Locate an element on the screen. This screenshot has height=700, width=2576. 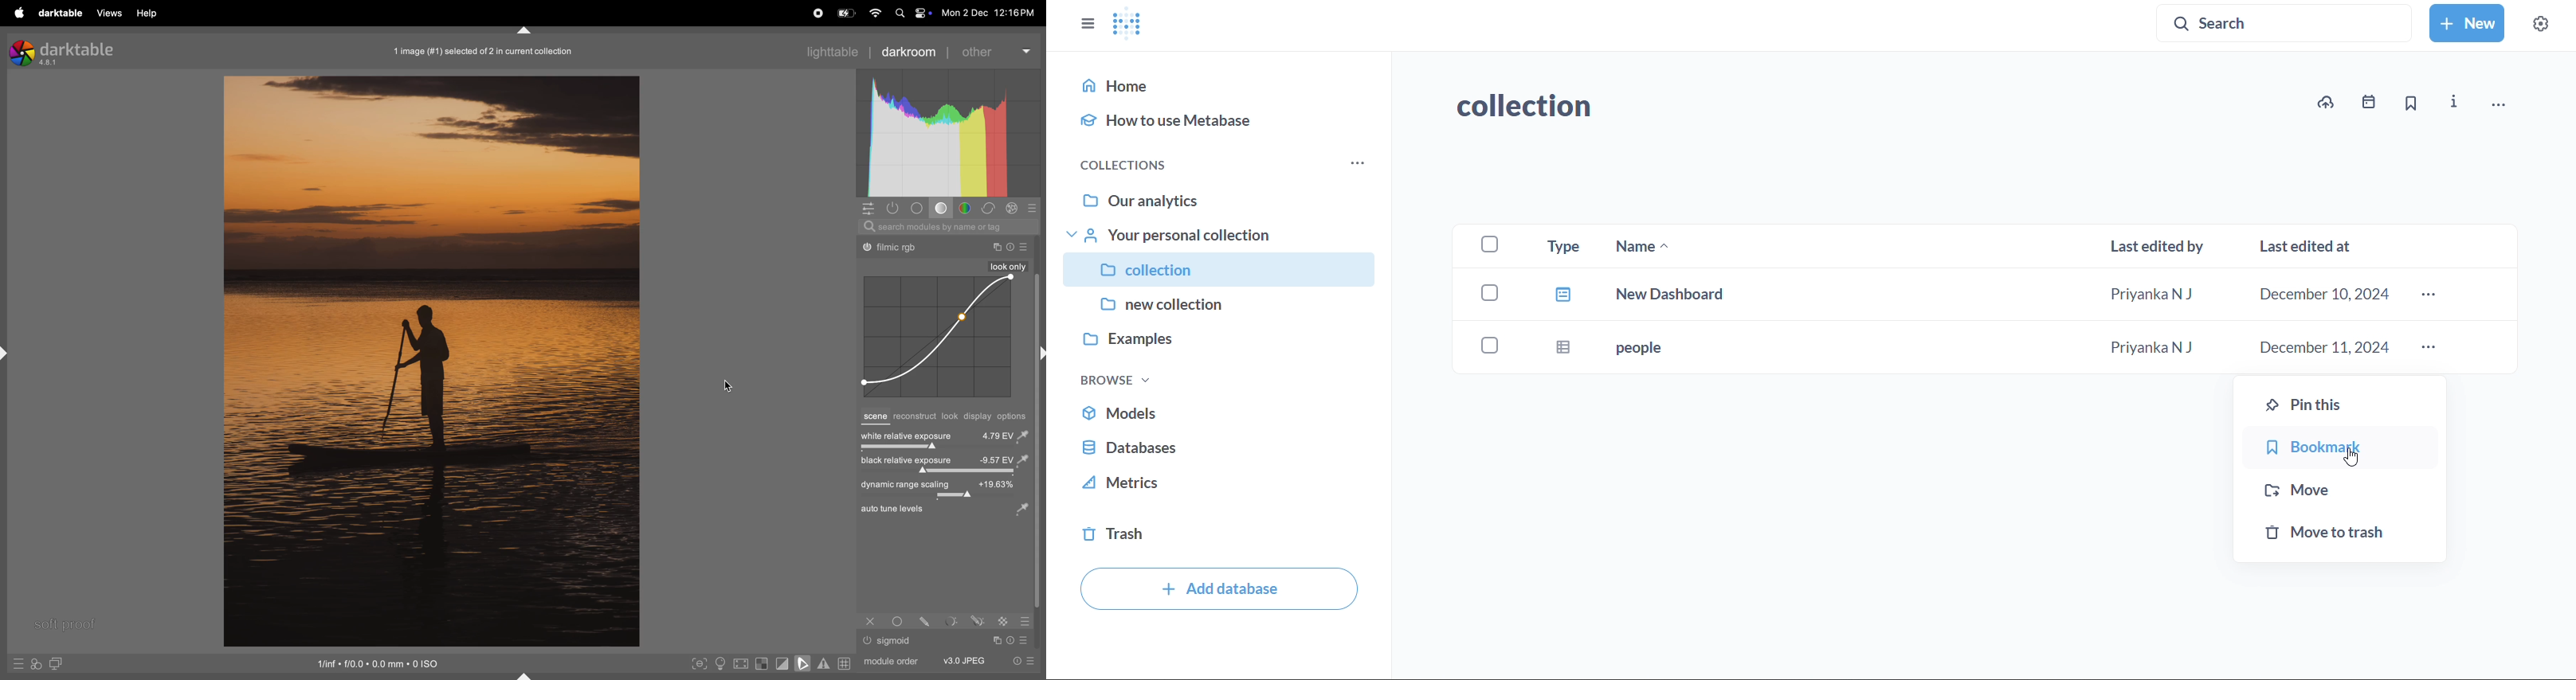
quick access panel is located at coordinates (867, 208).